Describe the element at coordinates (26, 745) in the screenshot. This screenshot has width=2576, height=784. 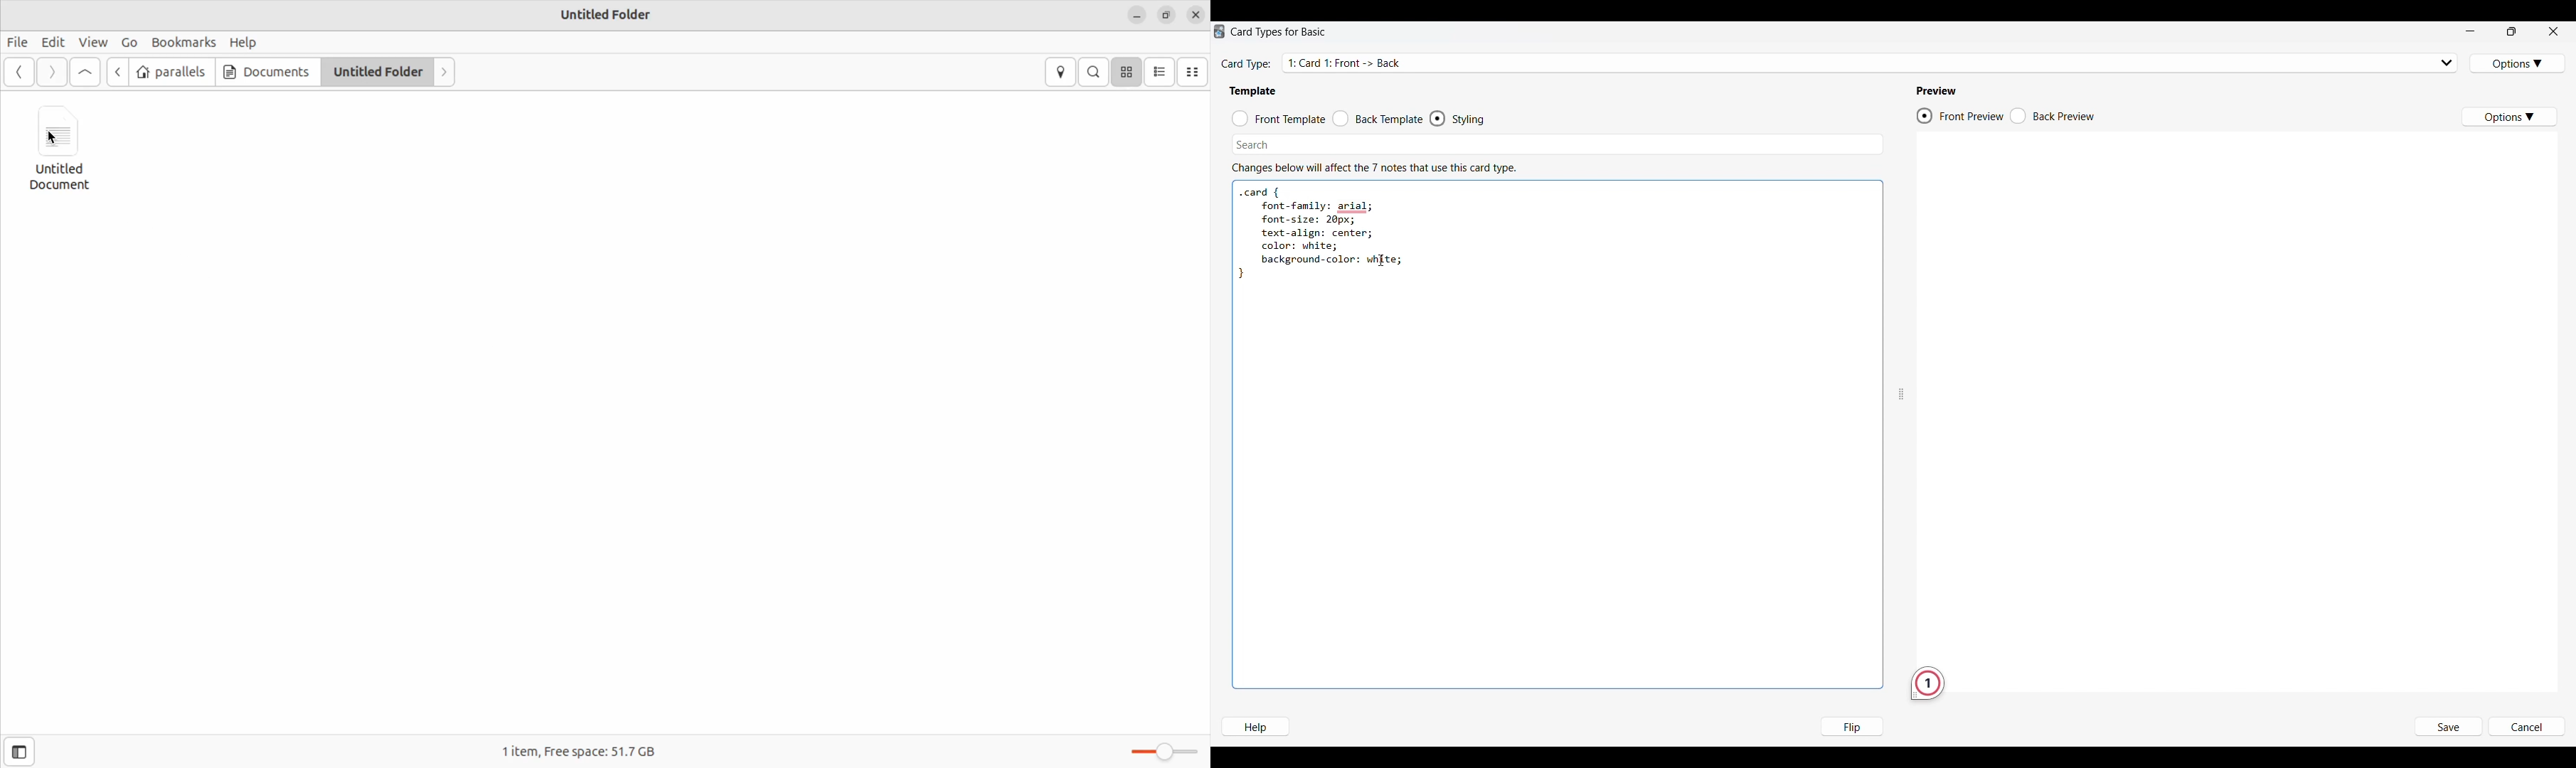
I see `sidebar` at that location.